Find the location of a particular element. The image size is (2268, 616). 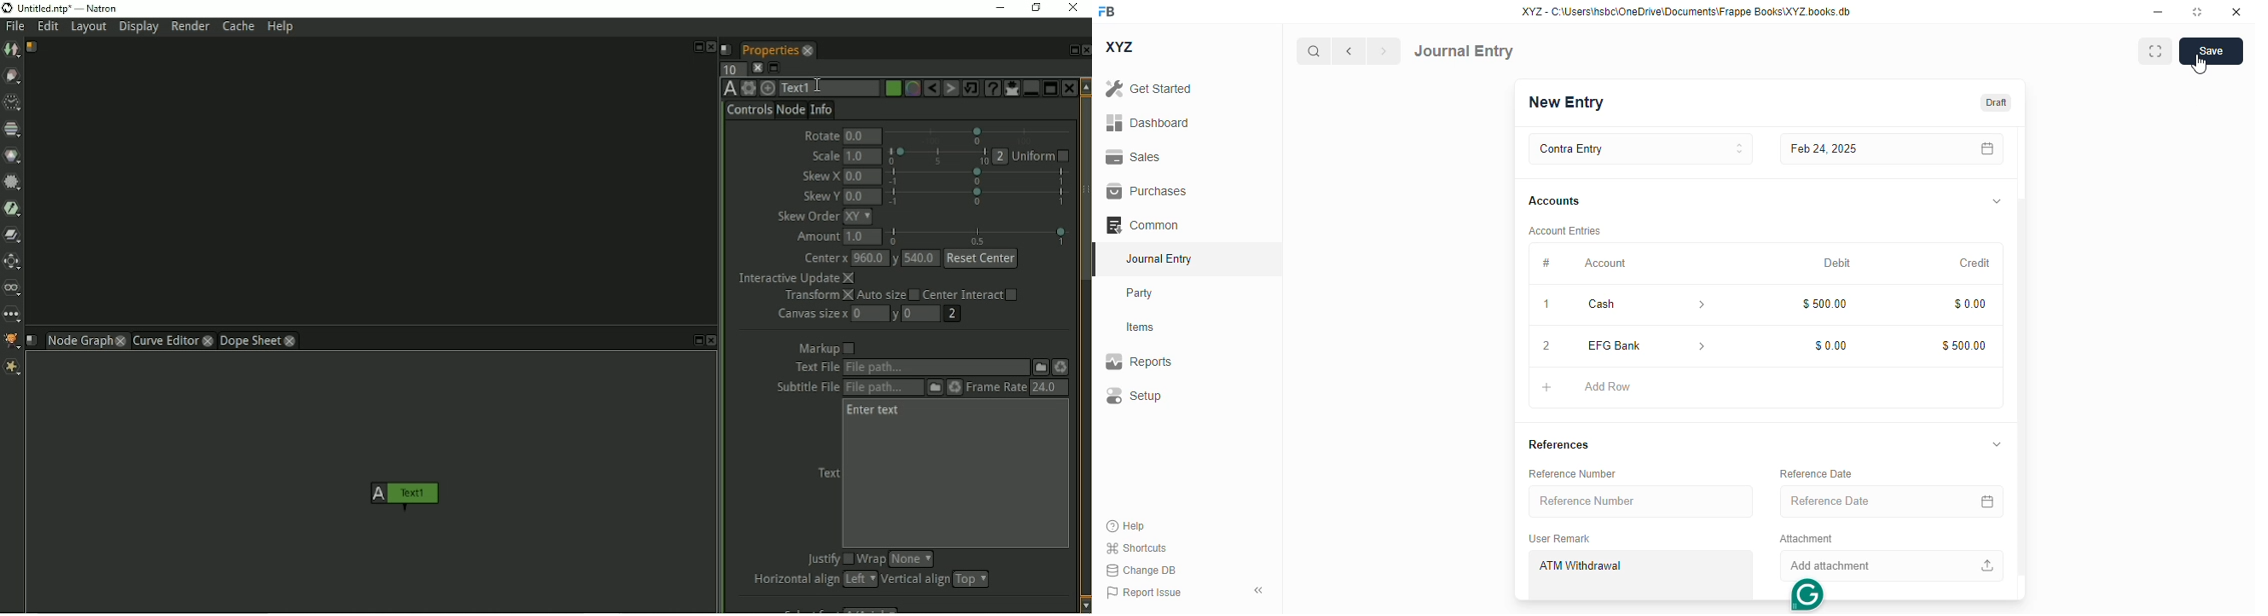

XYZ is located at coordinates (1118, 47).